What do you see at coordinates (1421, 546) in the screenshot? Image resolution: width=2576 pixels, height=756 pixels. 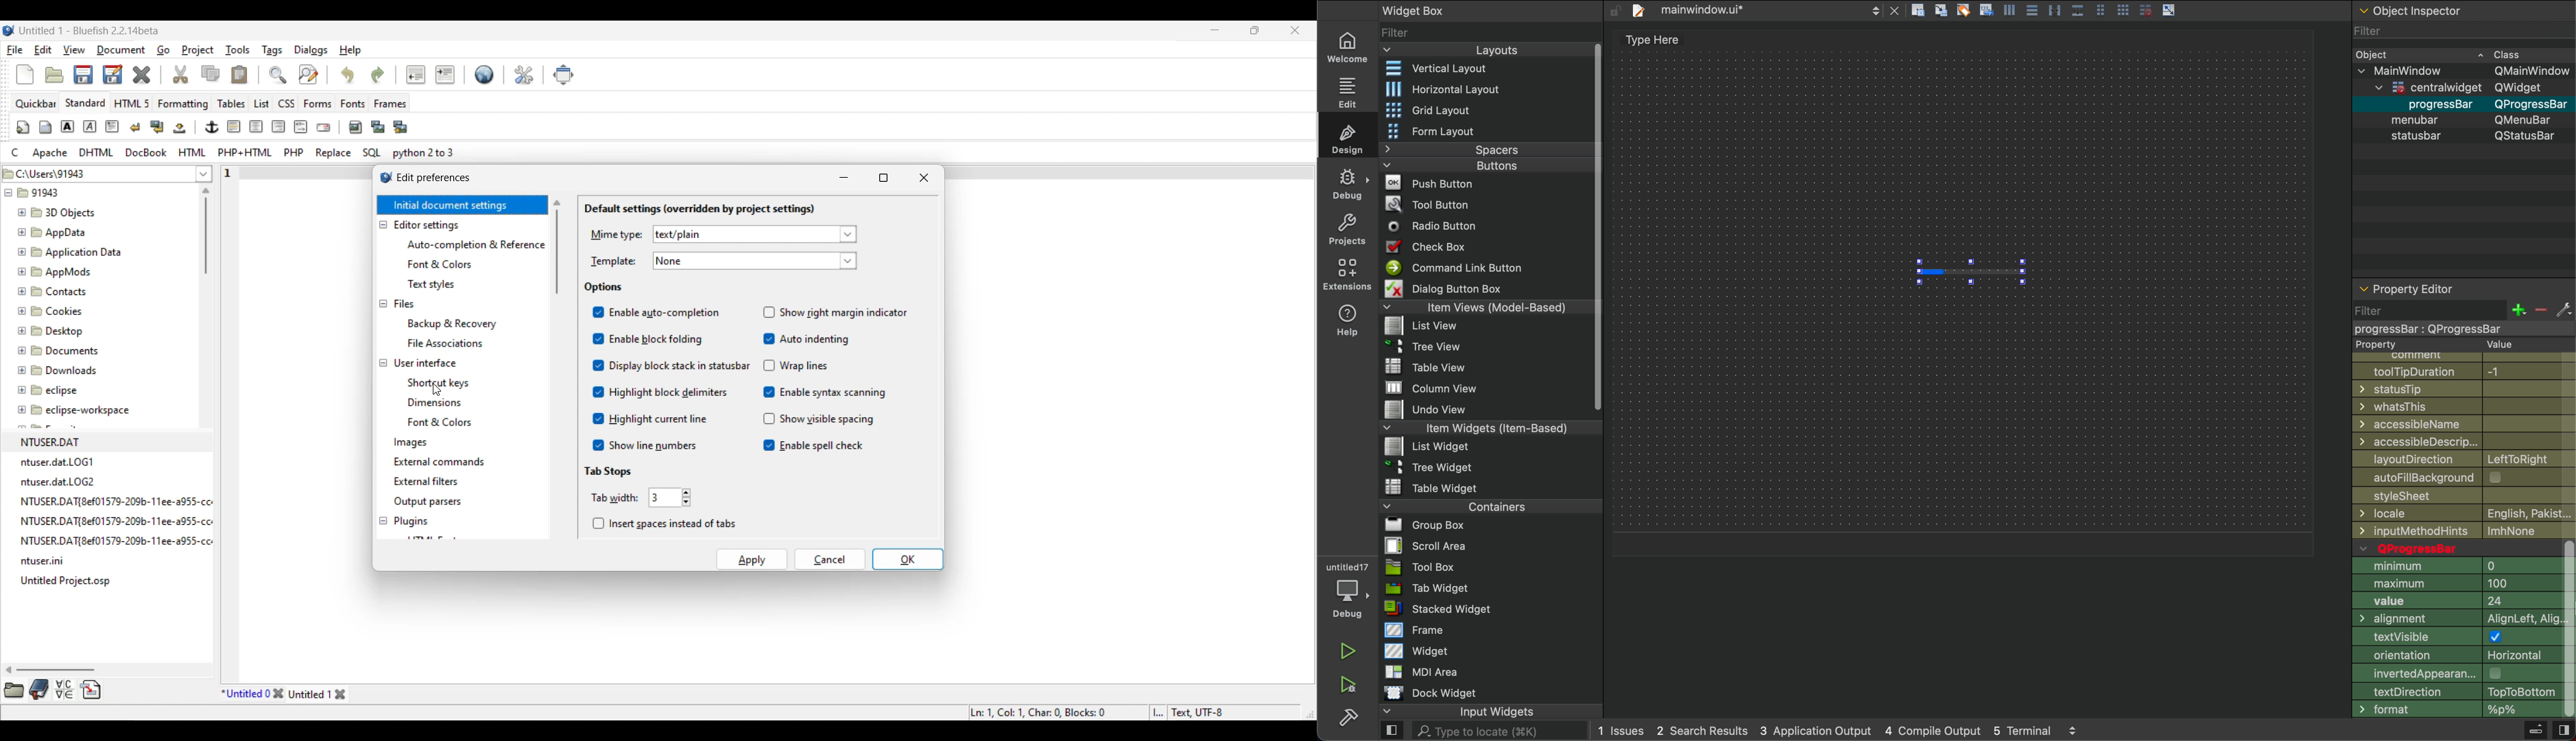 I see `File` at bounding box center [1421, 546].